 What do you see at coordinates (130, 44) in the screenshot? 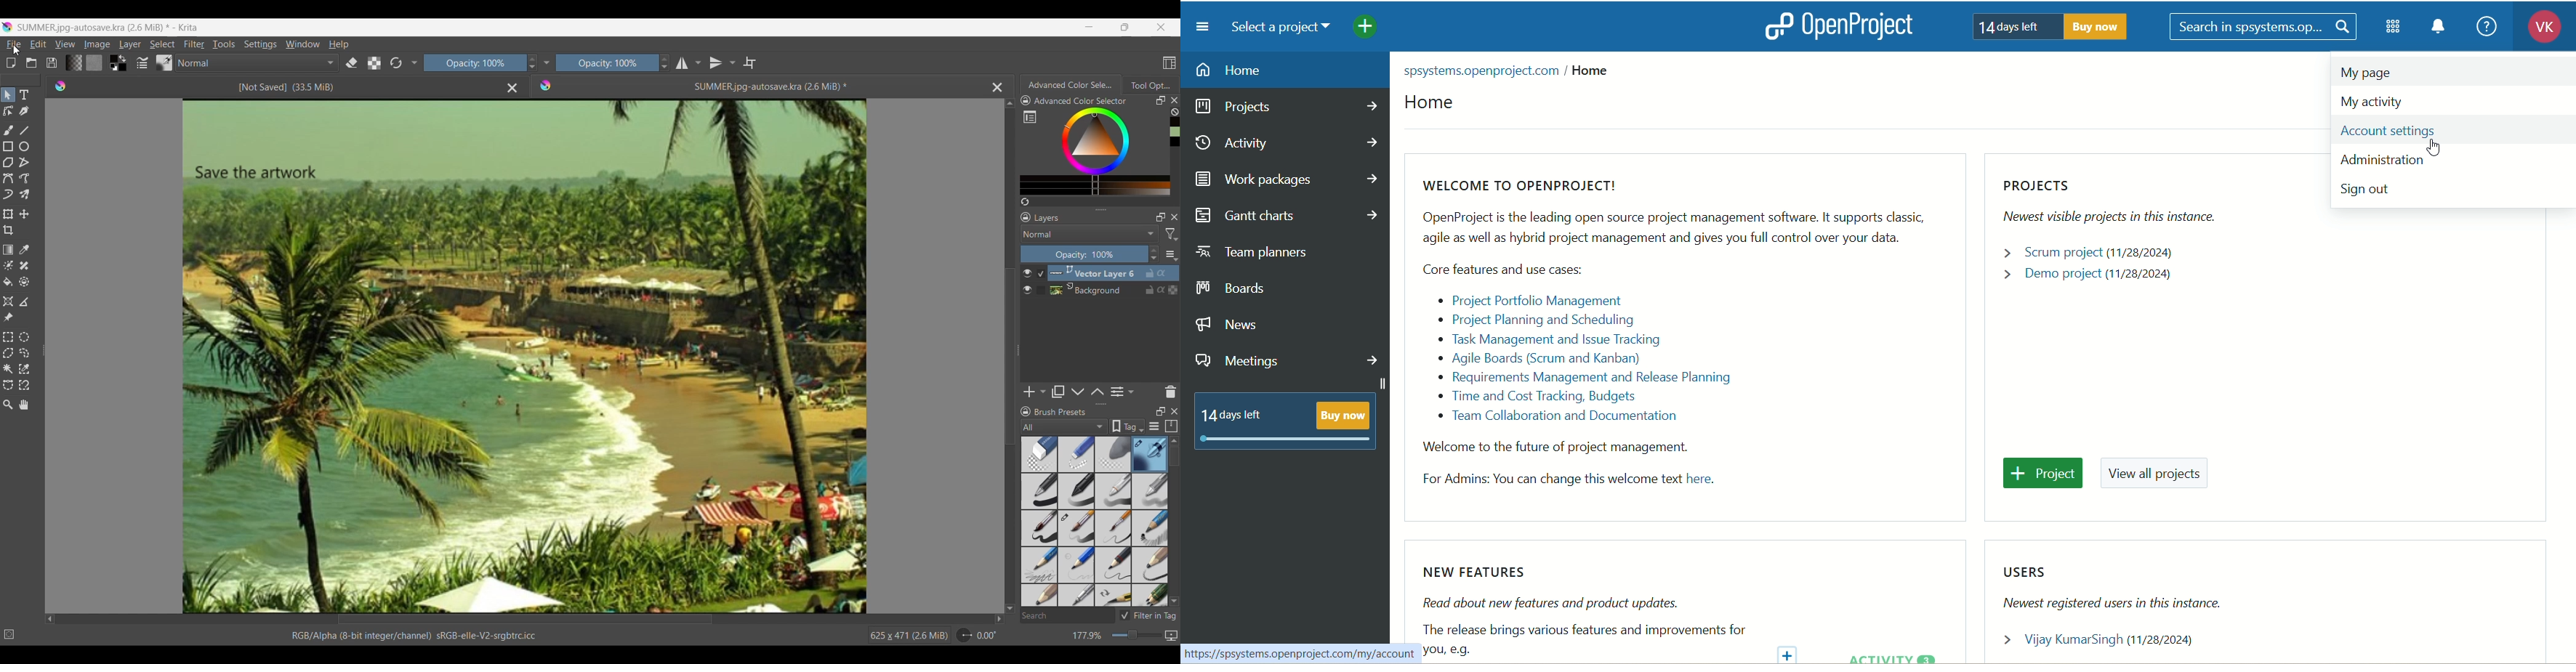
I see `Layer` at bounding box center [130, 44].